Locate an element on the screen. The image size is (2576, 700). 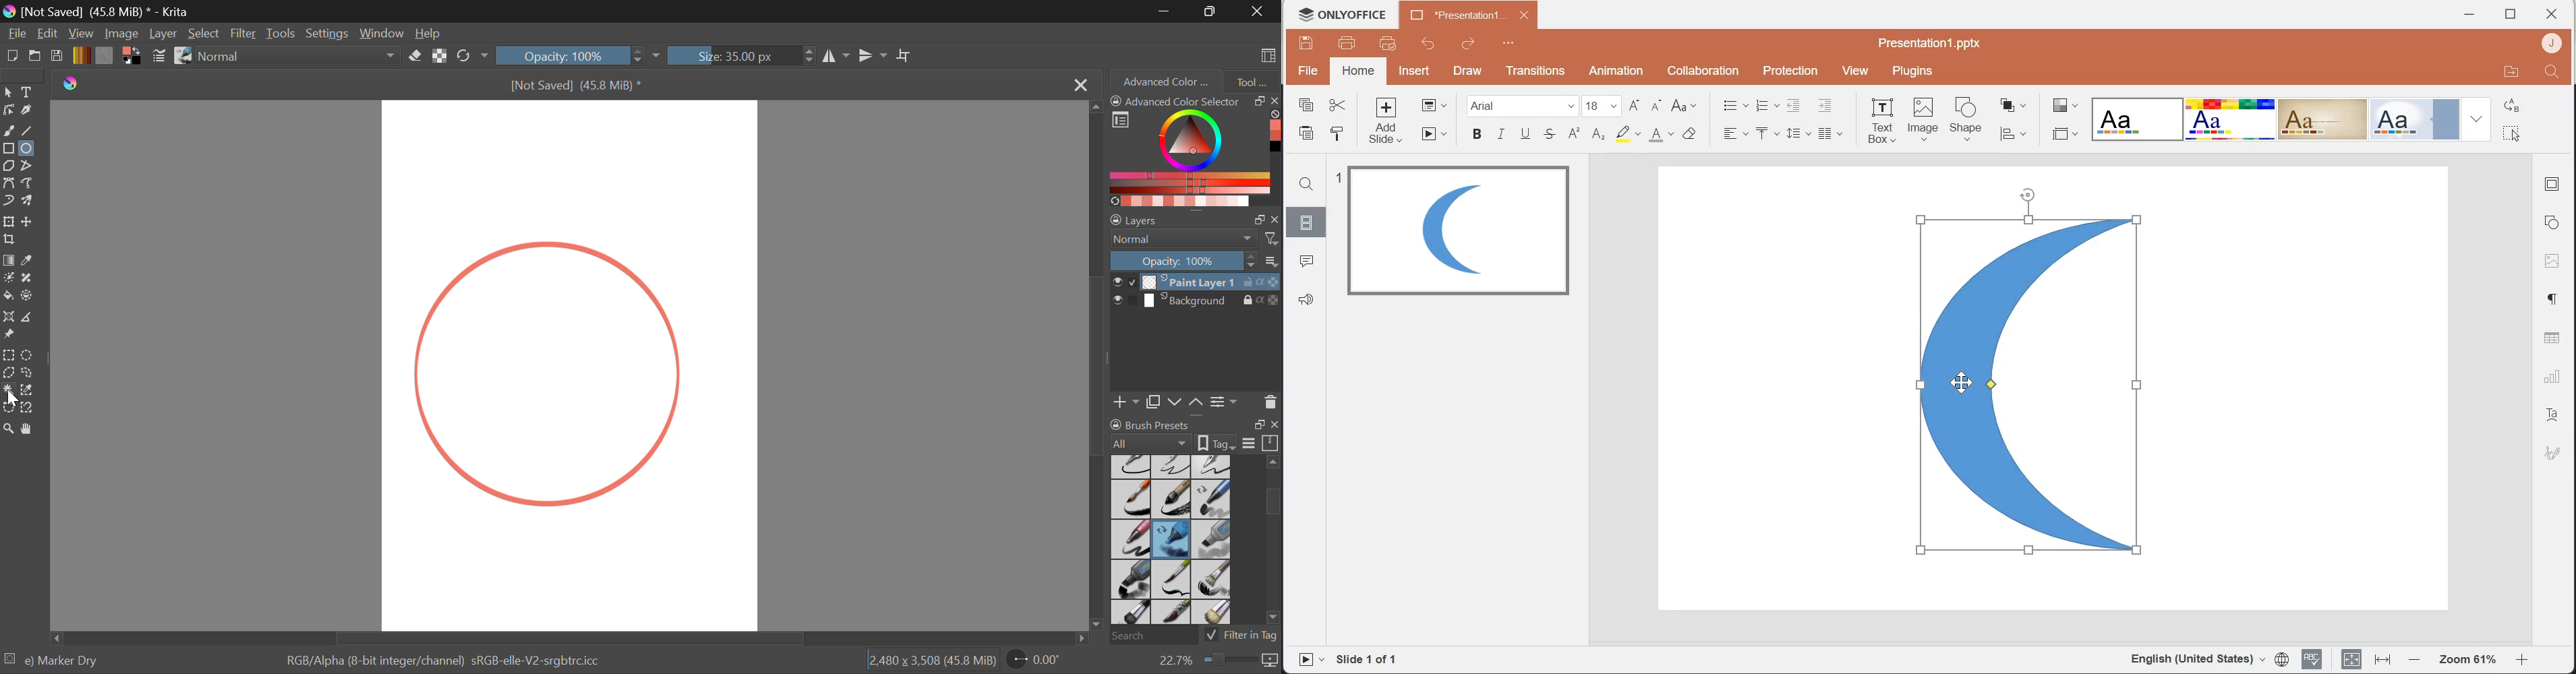
Insert is located at coordinates (1415, 70).